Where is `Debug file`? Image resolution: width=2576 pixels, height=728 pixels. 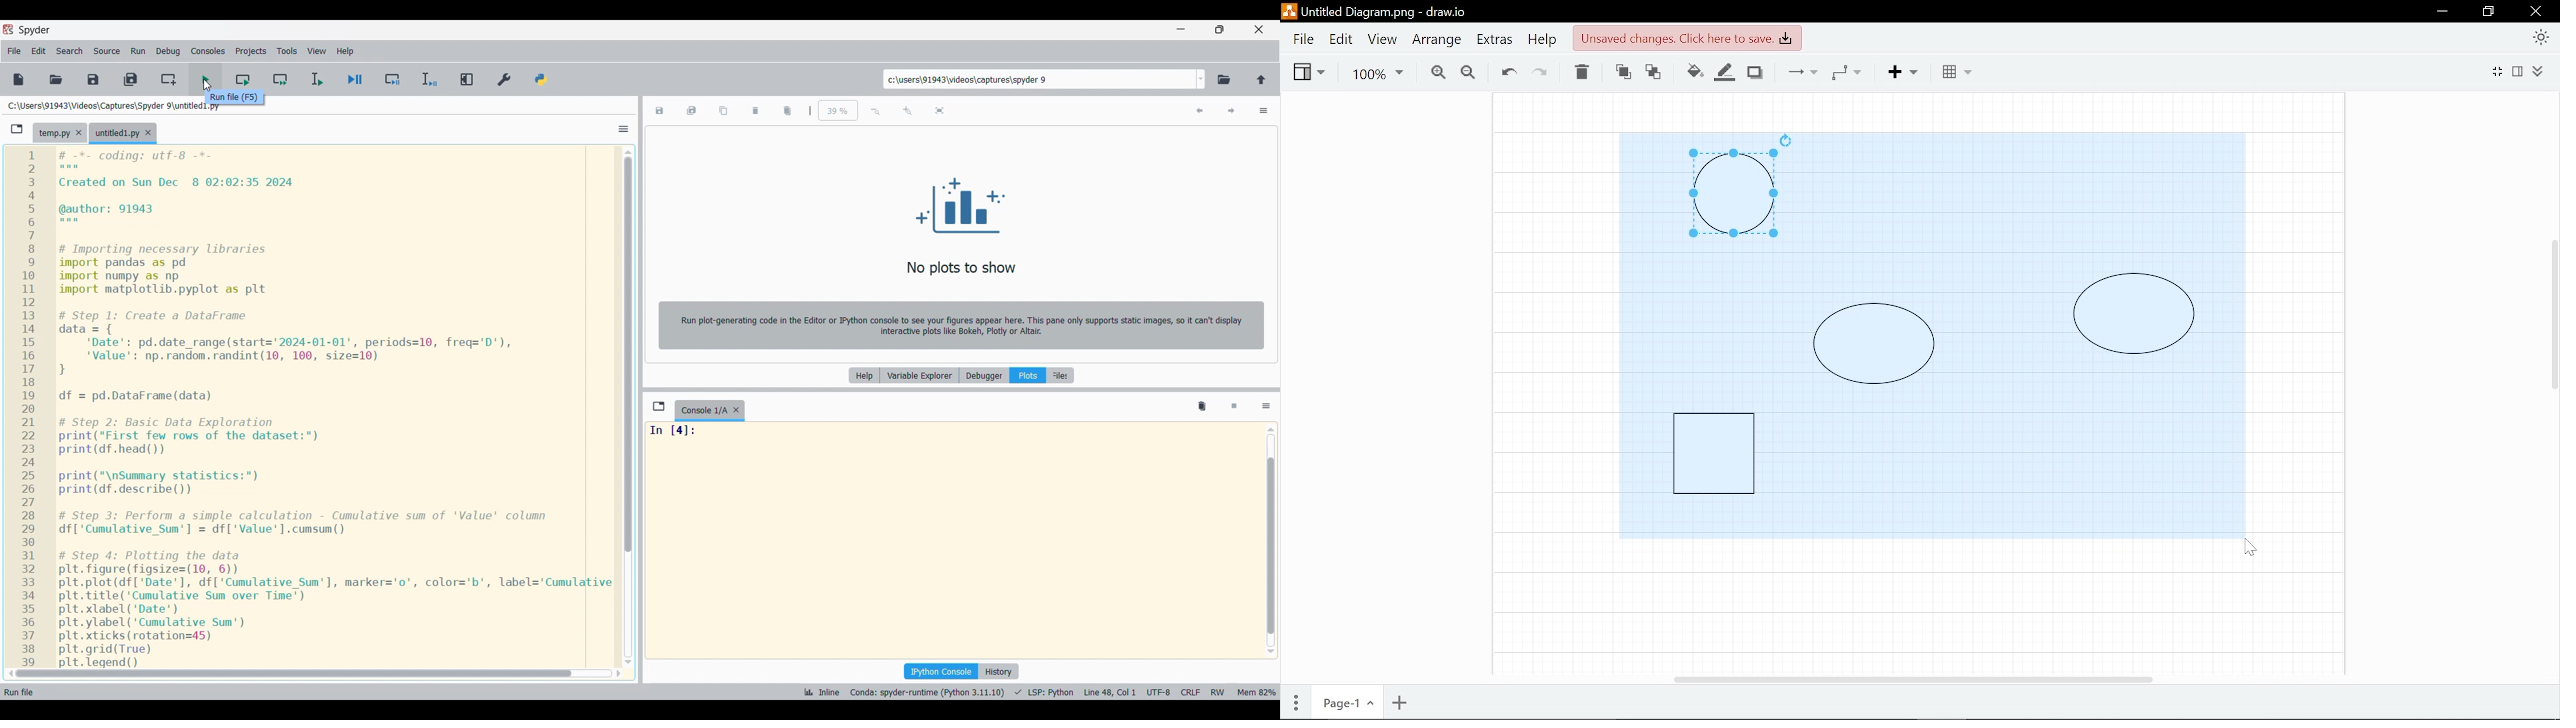
Debug file is located at coordinates (355, 79).